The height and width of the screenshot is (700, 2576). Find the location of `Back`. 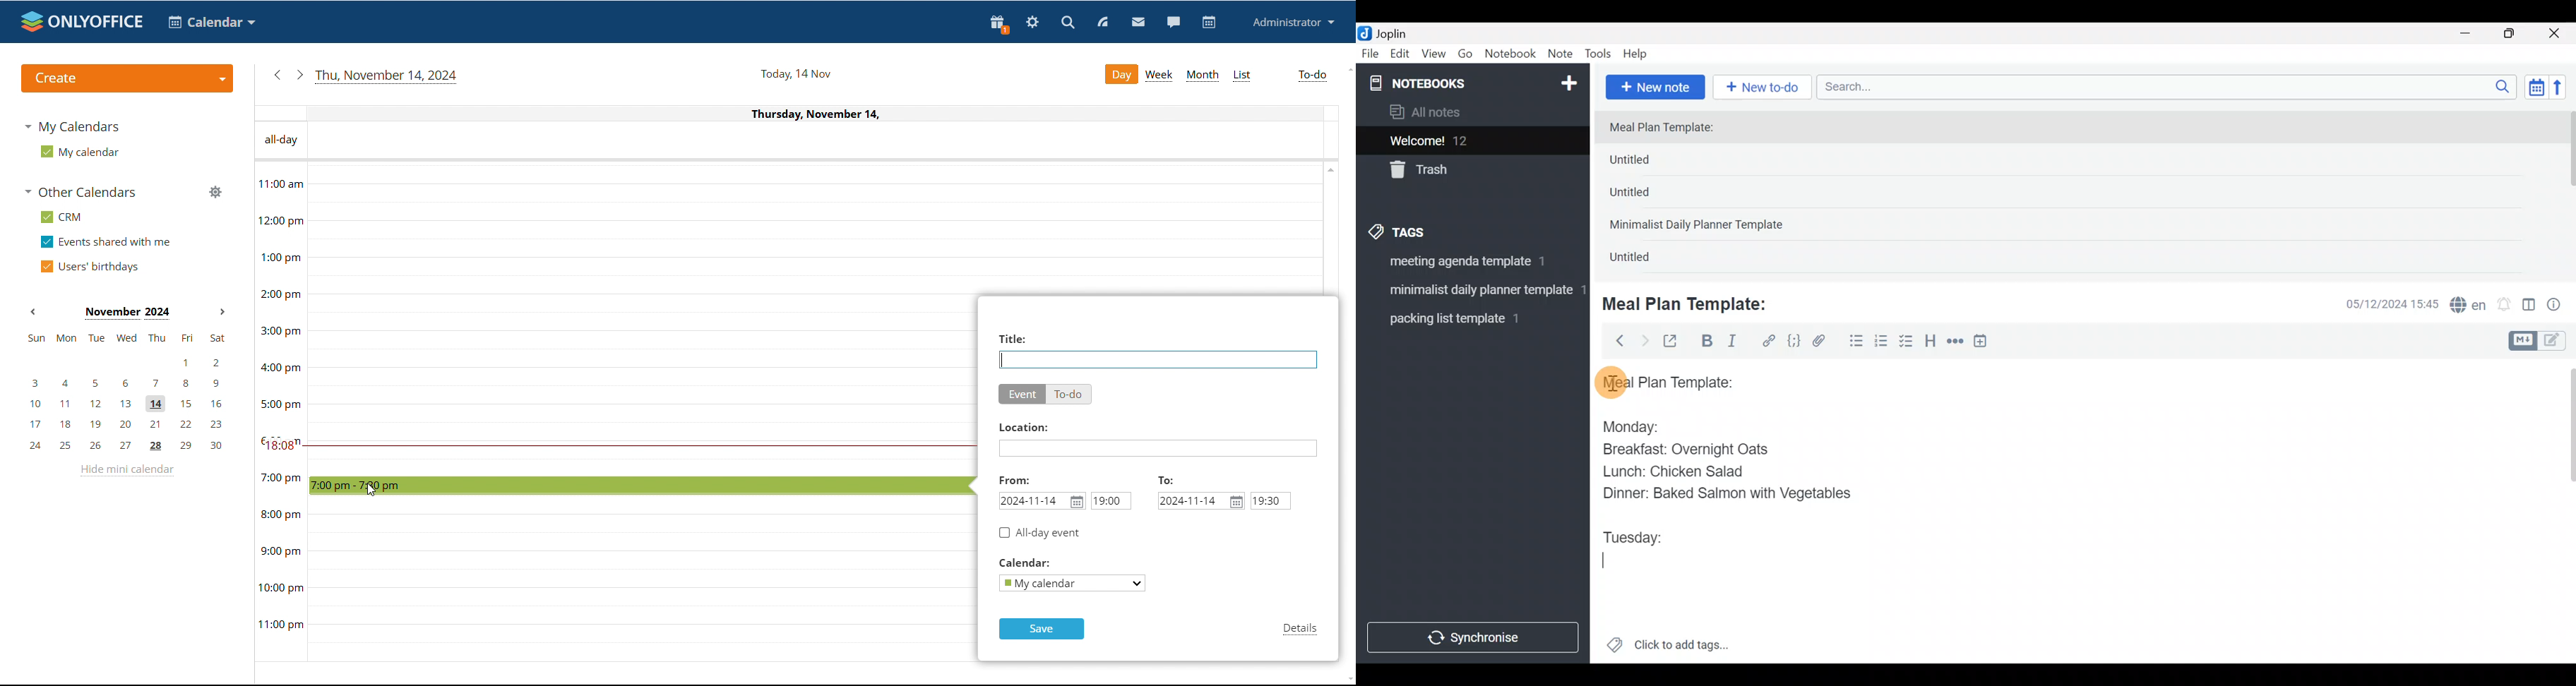

Back is located at coordinates (1614, 340).